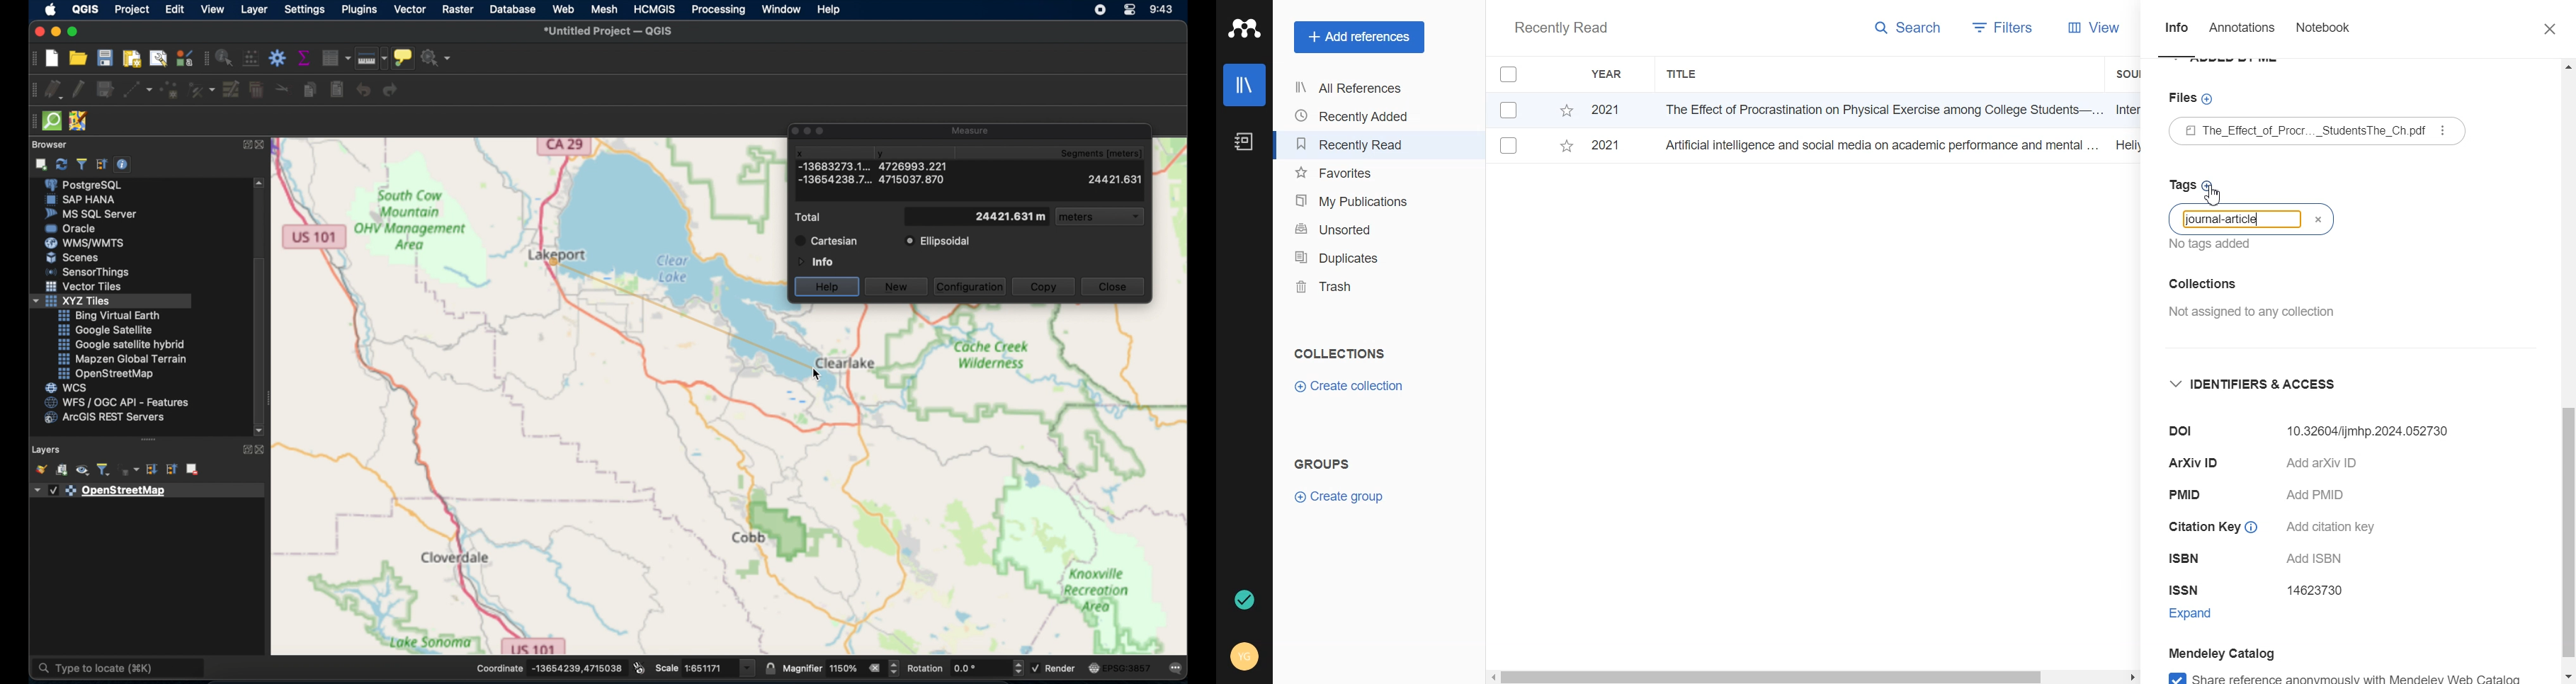 The image size is (2576, 700). Describe the element at coordinates (153, 470) in the screenshot. I see `expand all` at that location.